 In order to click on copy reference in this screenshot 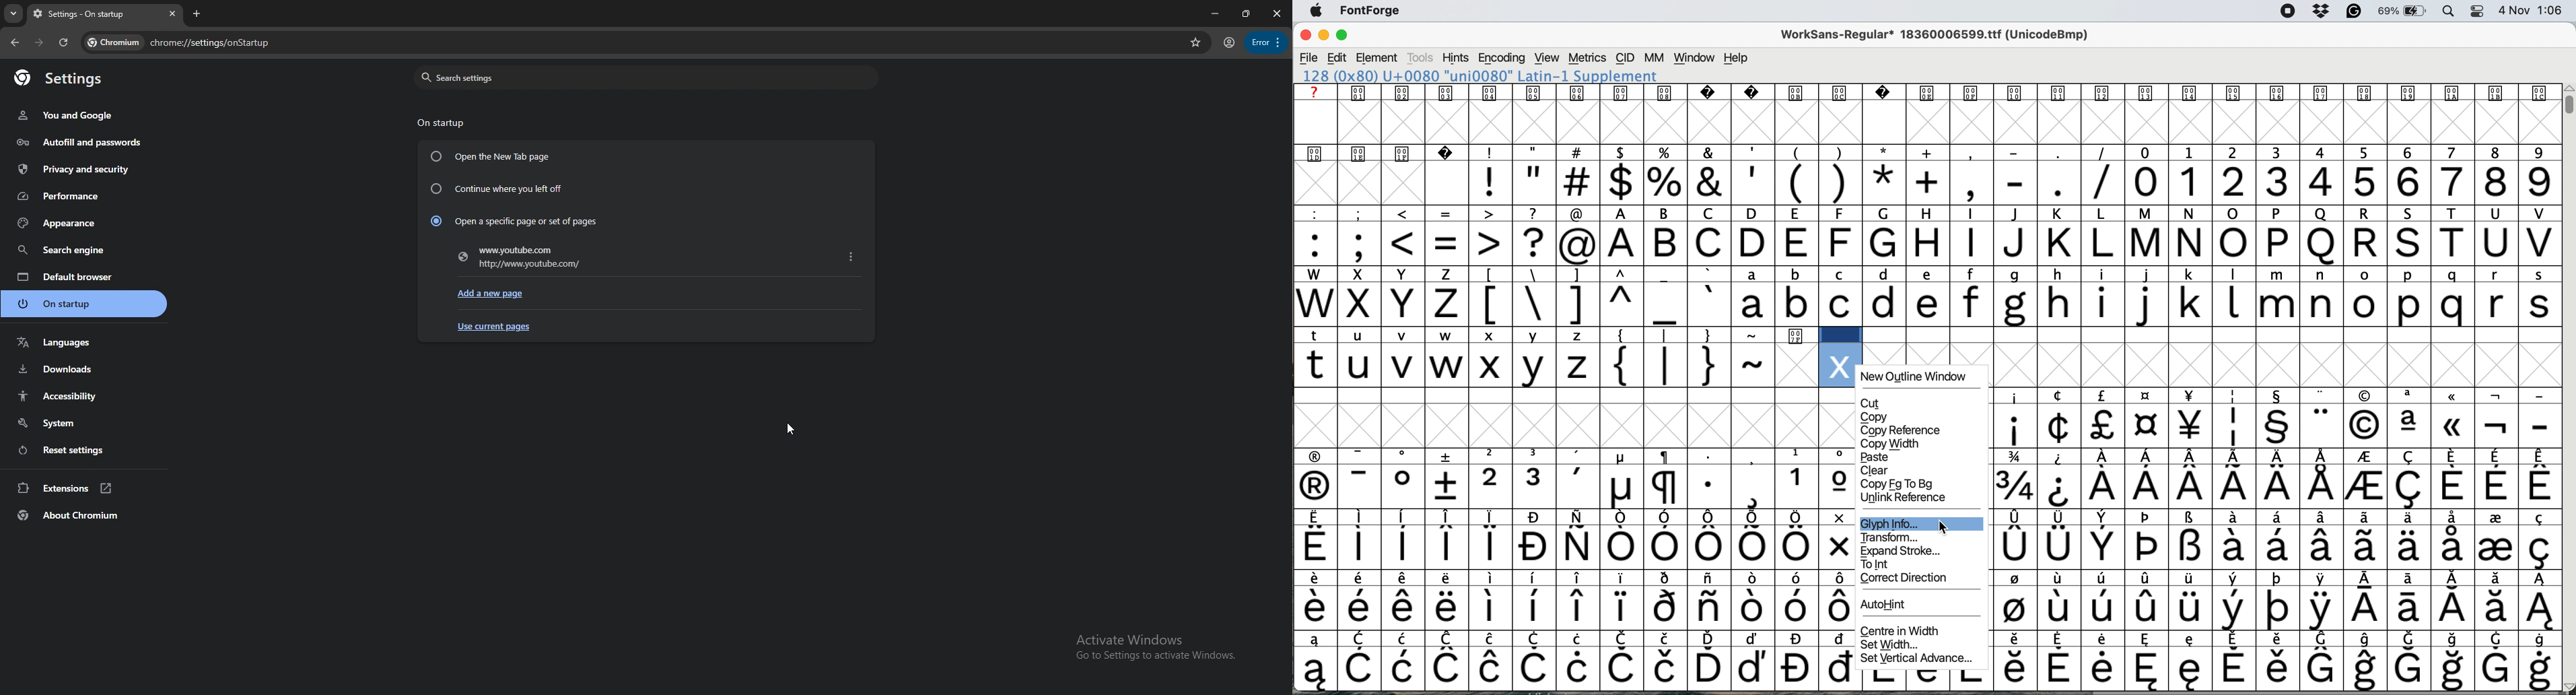, I will do `click(1911, 431)`.